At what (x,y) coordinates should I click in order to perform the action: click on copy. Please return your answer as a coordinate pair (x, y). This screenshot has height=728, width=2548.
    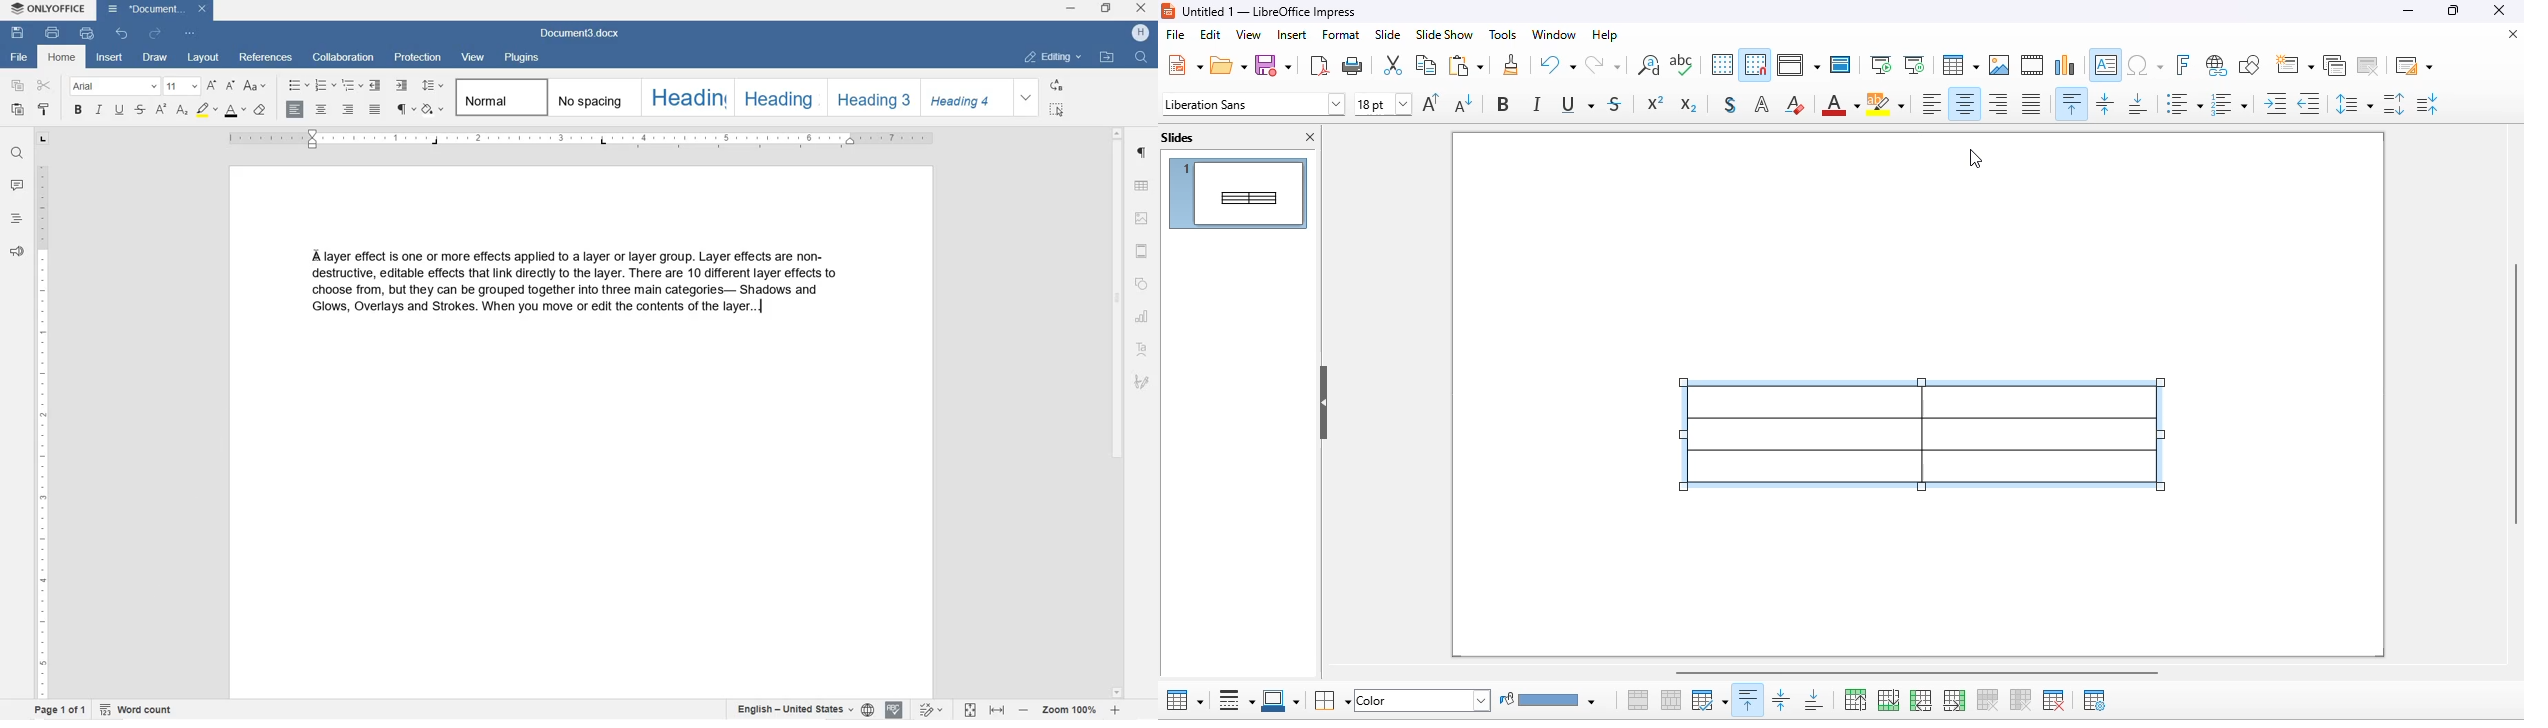
    Looking at the image, I should click on (1426, 64).